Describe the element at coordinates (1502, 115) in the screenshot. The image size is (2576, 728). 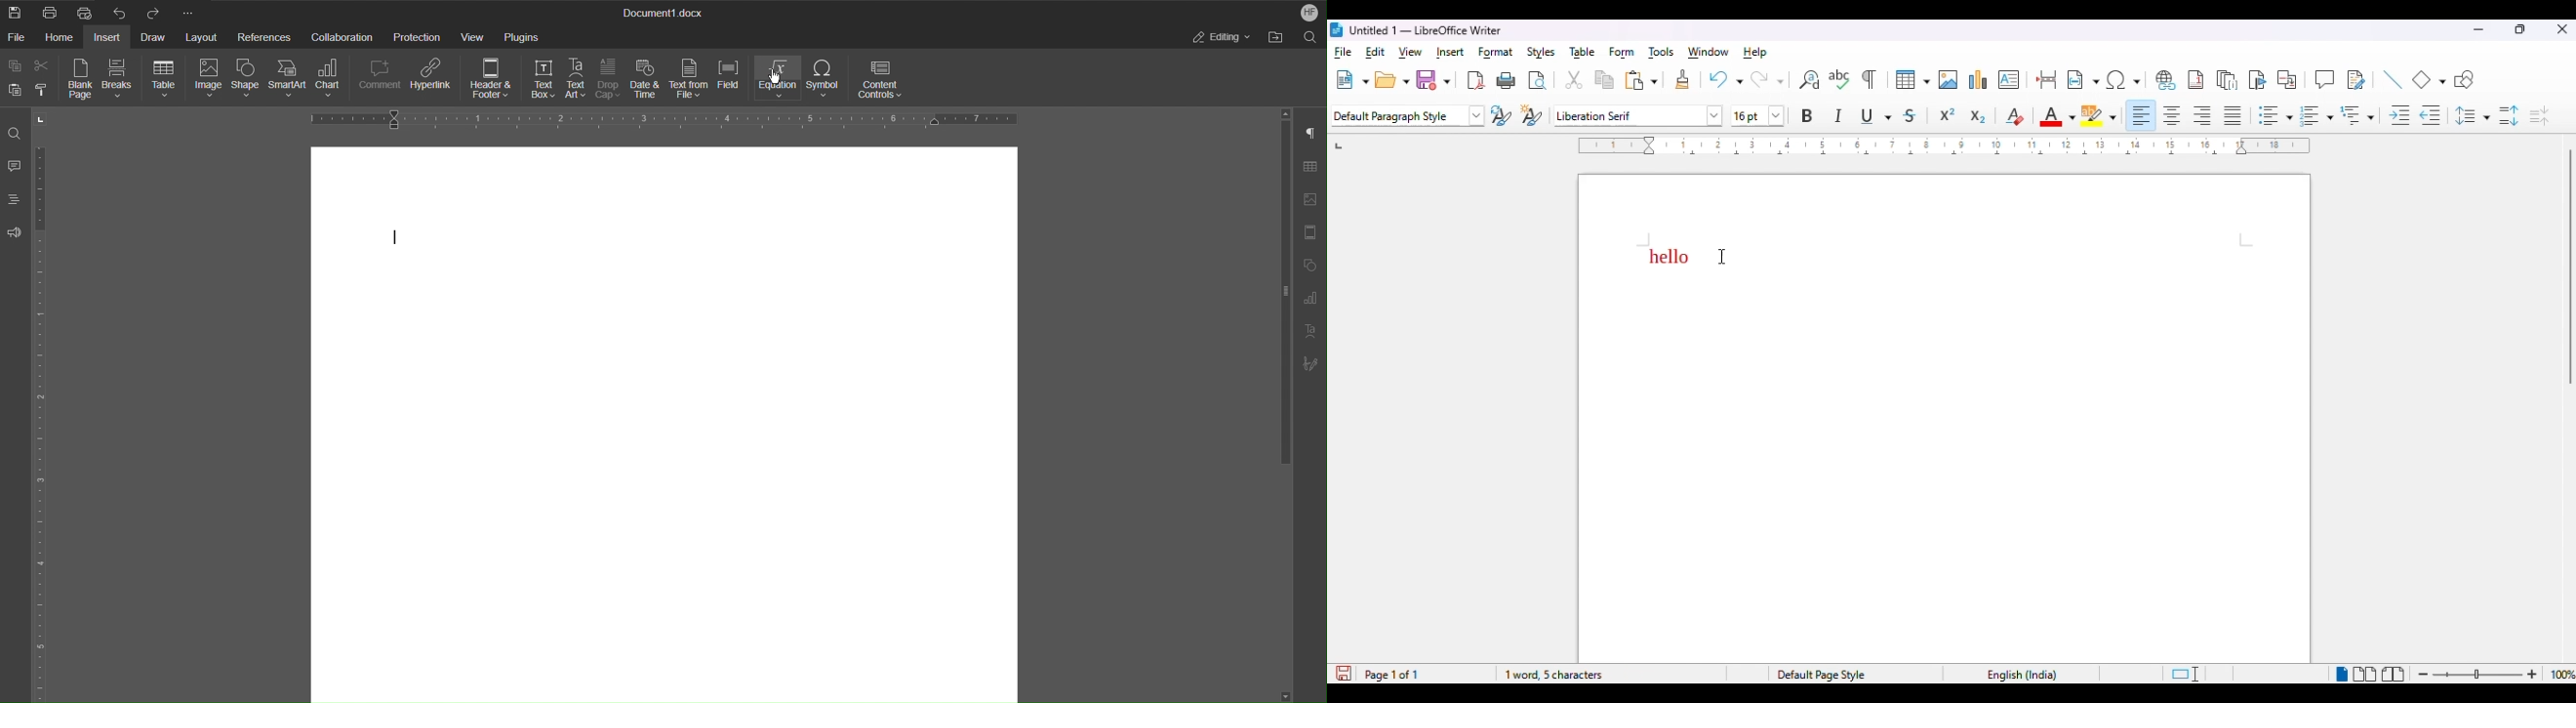
I see `update selected style` at that location.